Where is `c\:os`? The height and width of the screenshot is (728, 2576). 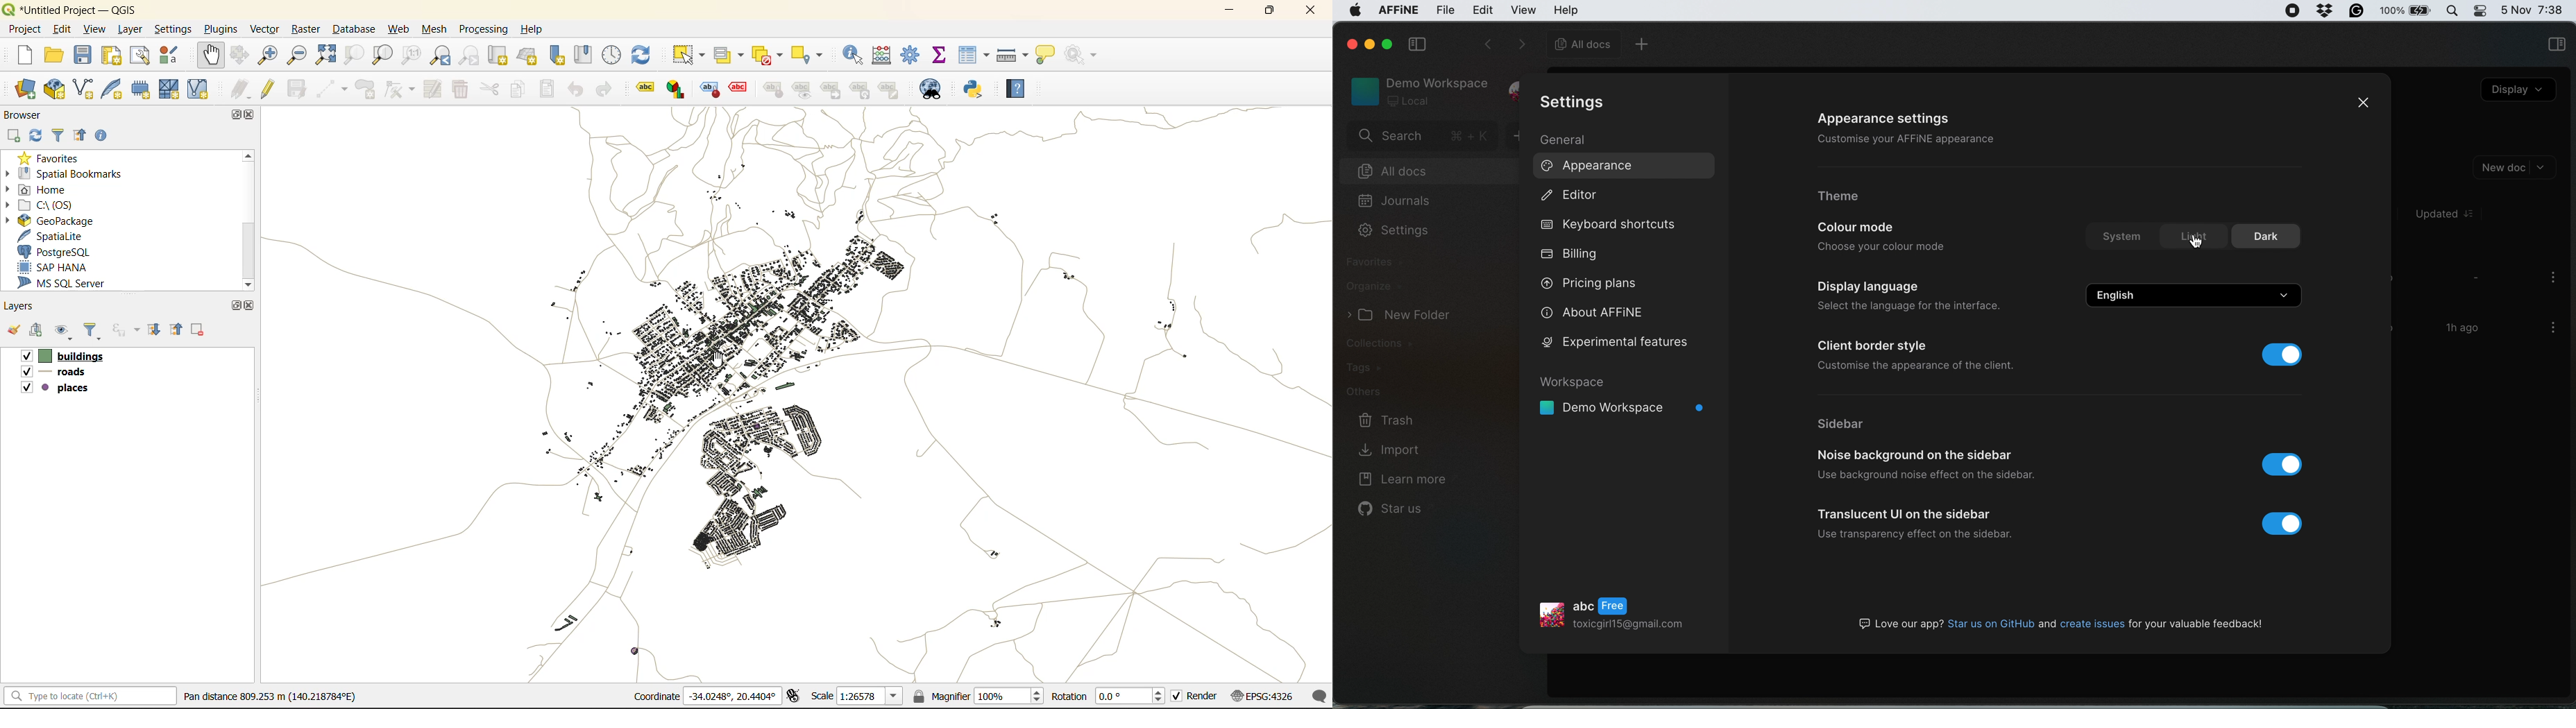
c\:os is located at coordinates (49, 205).